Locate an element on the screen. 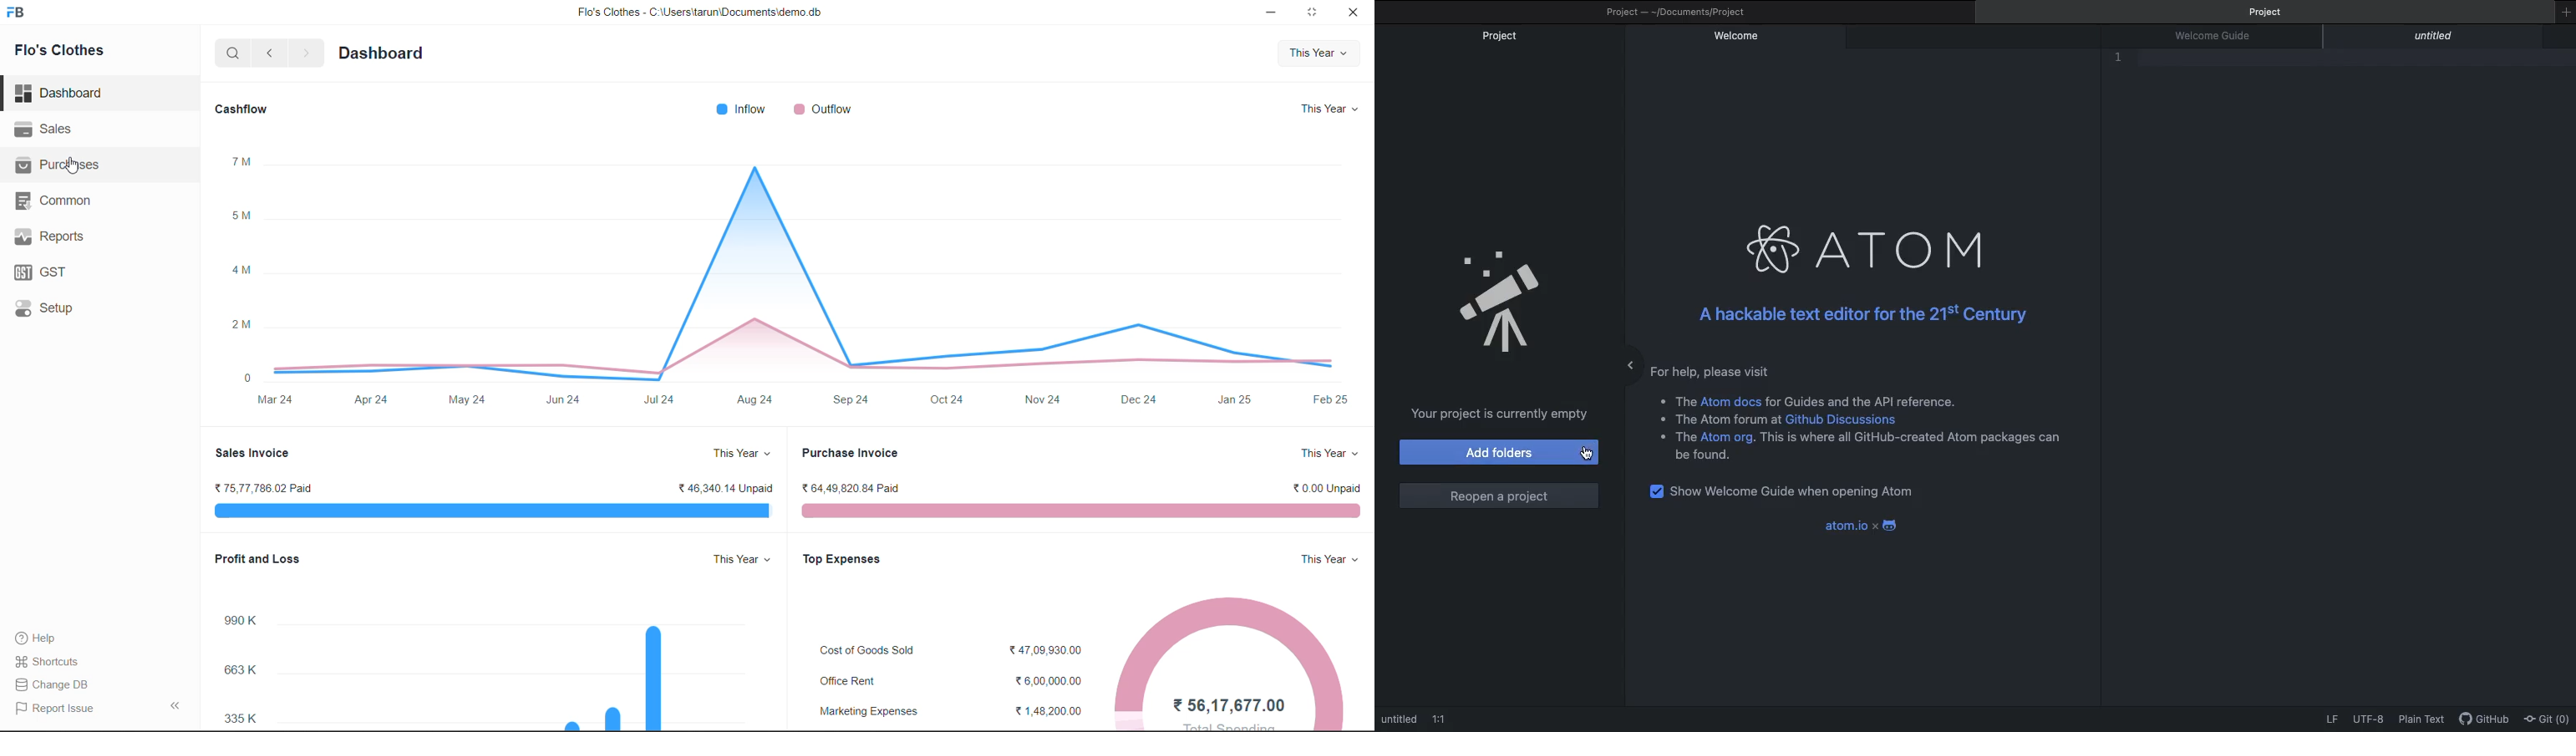 This screenshot has width=2576, height=756. Inflow is located at coordinates (747, 109).